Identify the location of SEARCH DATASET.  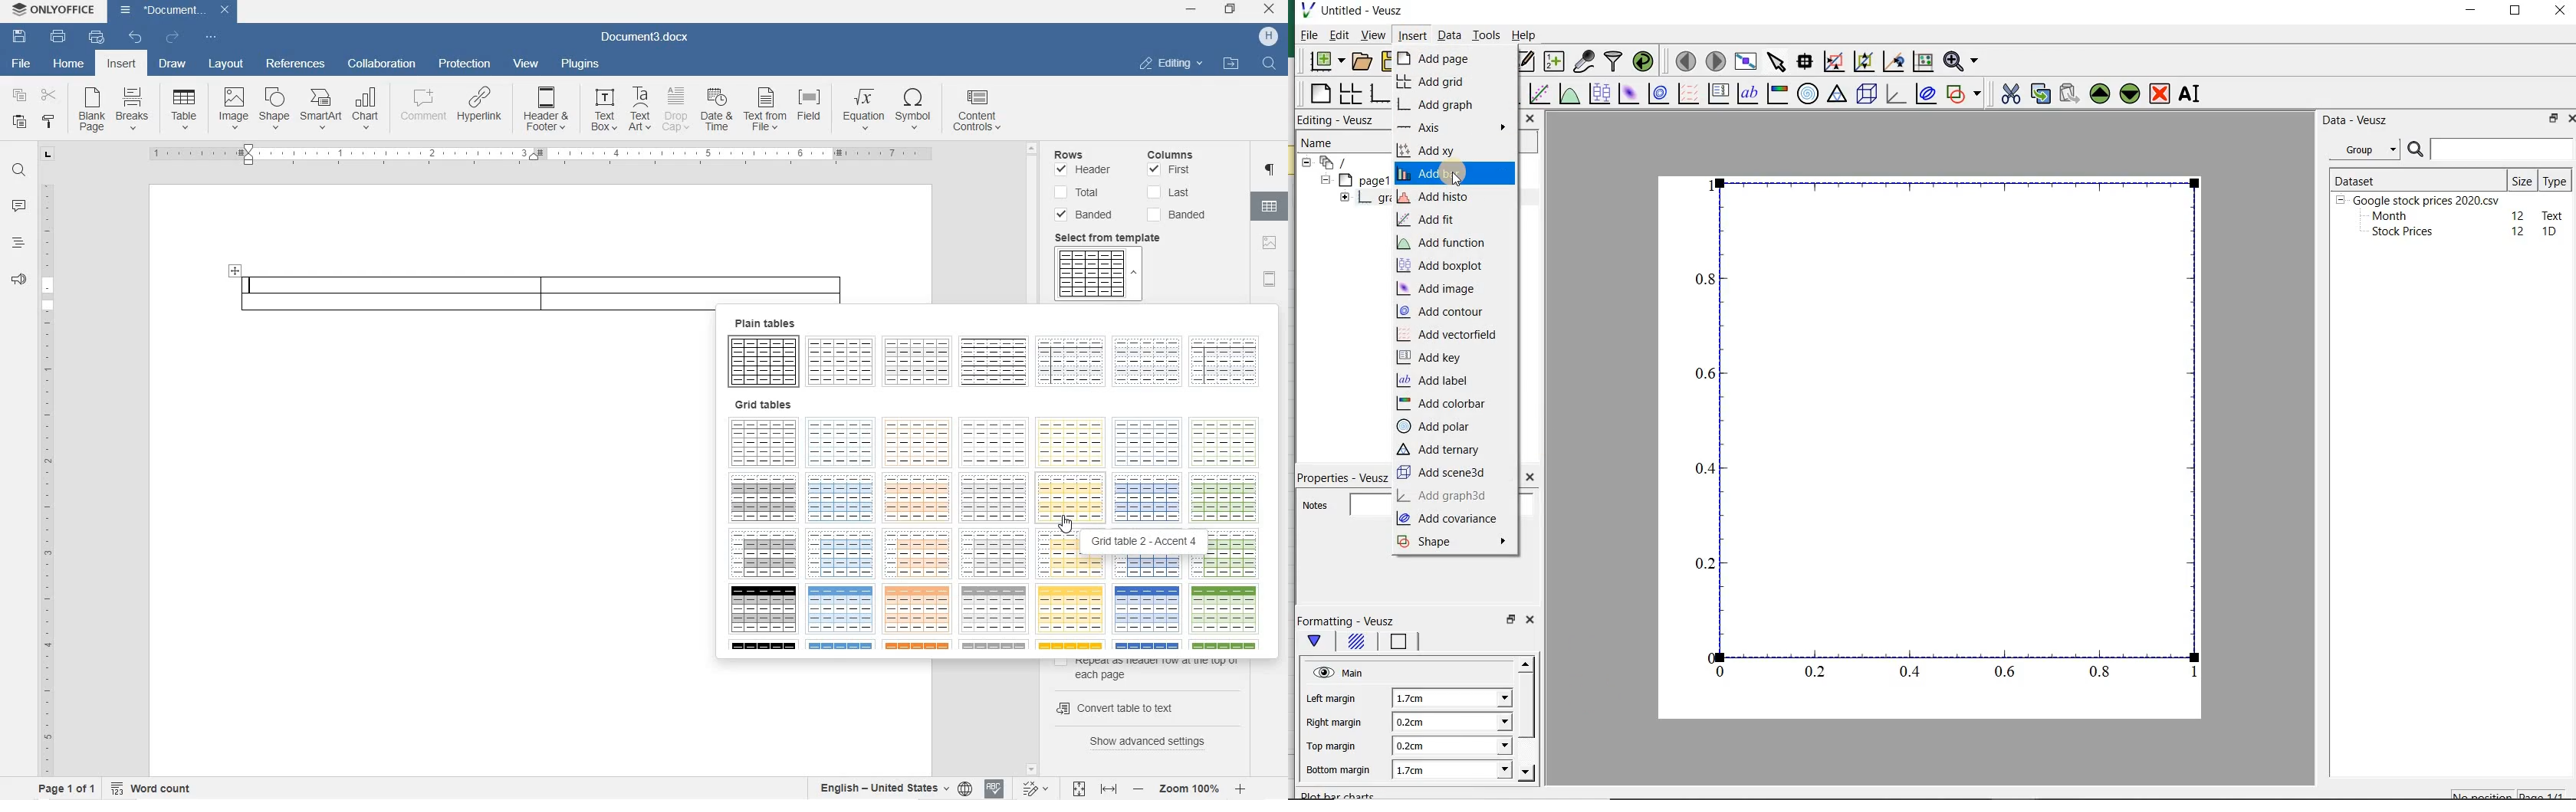
(2490, 149).